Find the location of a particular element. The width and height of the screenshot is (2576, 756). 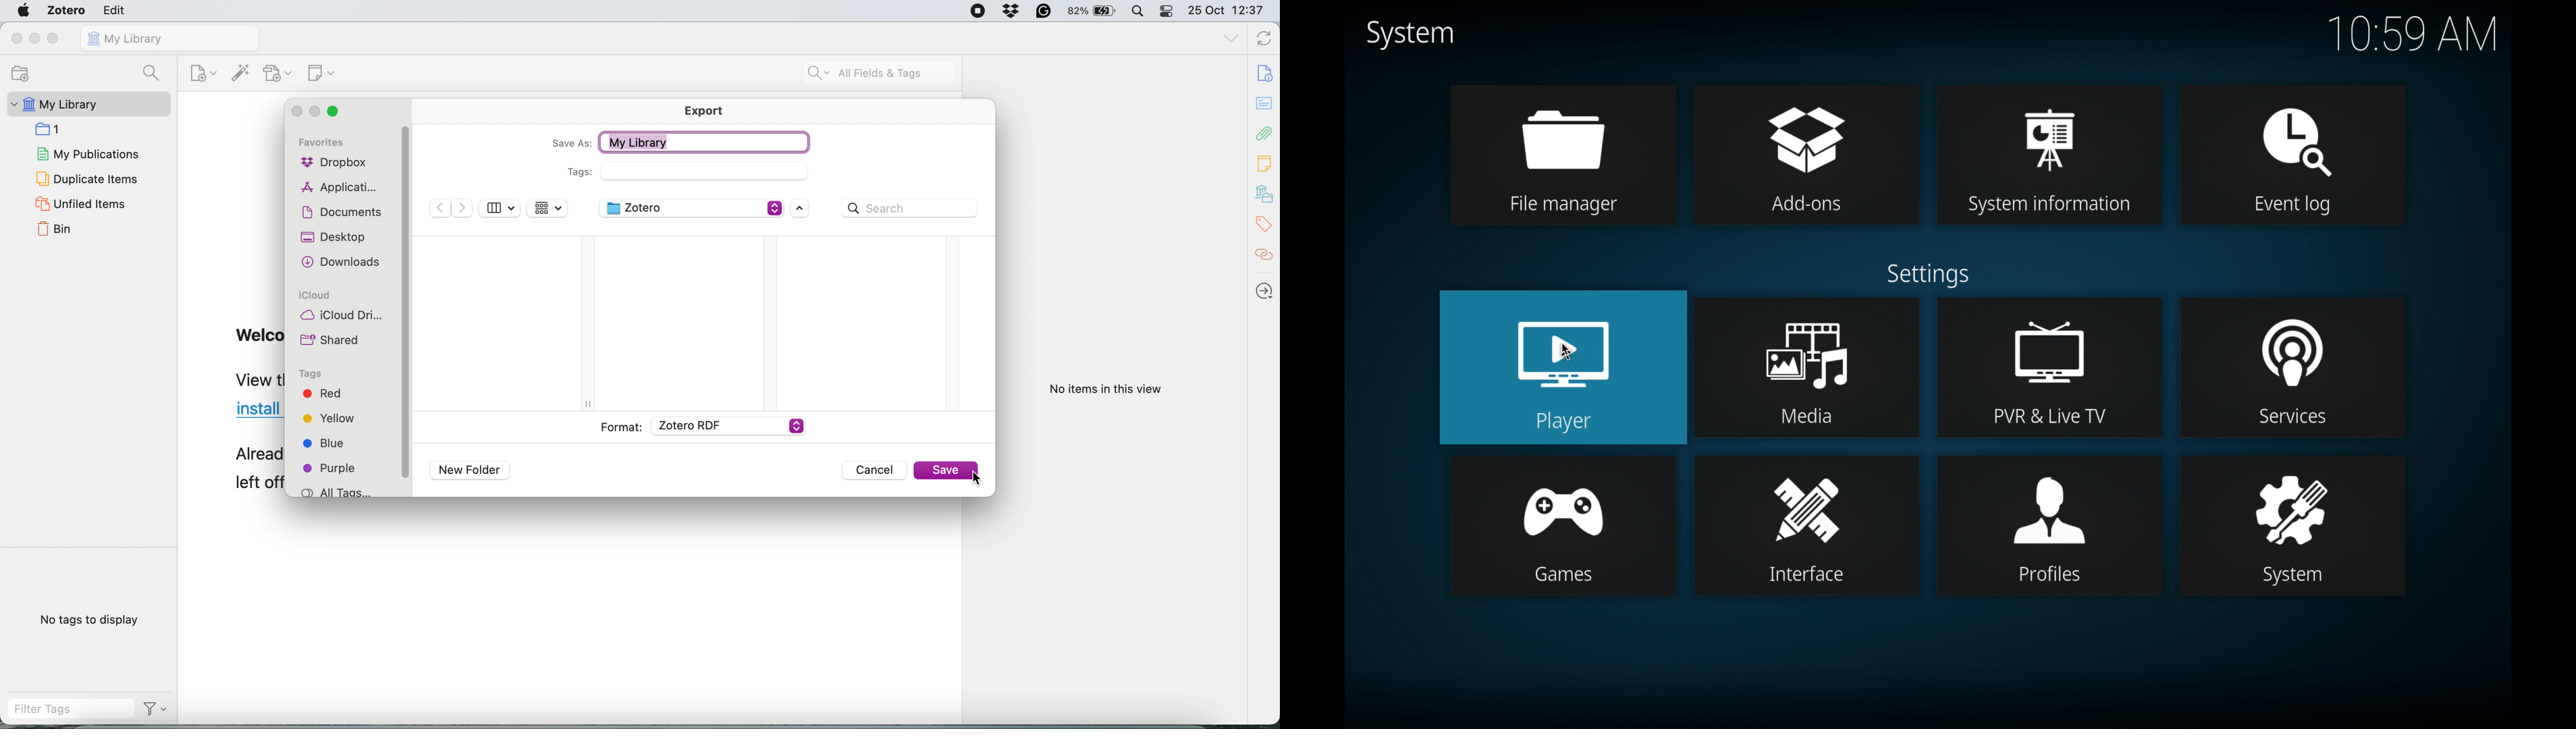

Shared is located at coordinates (331, 340).